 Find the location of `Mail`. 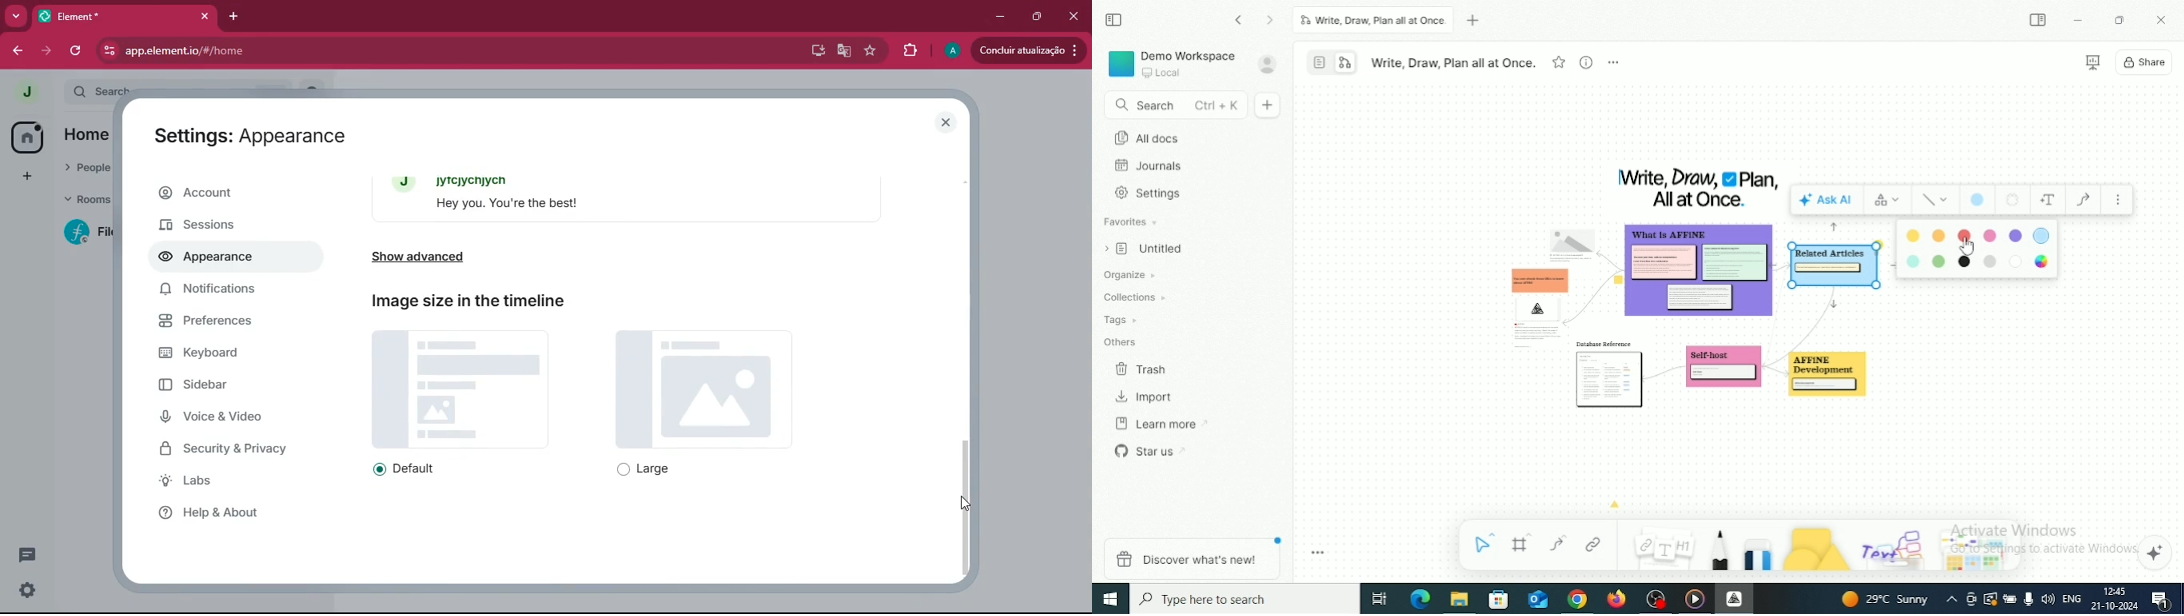

Mail is located at coordinates (1537, 599).